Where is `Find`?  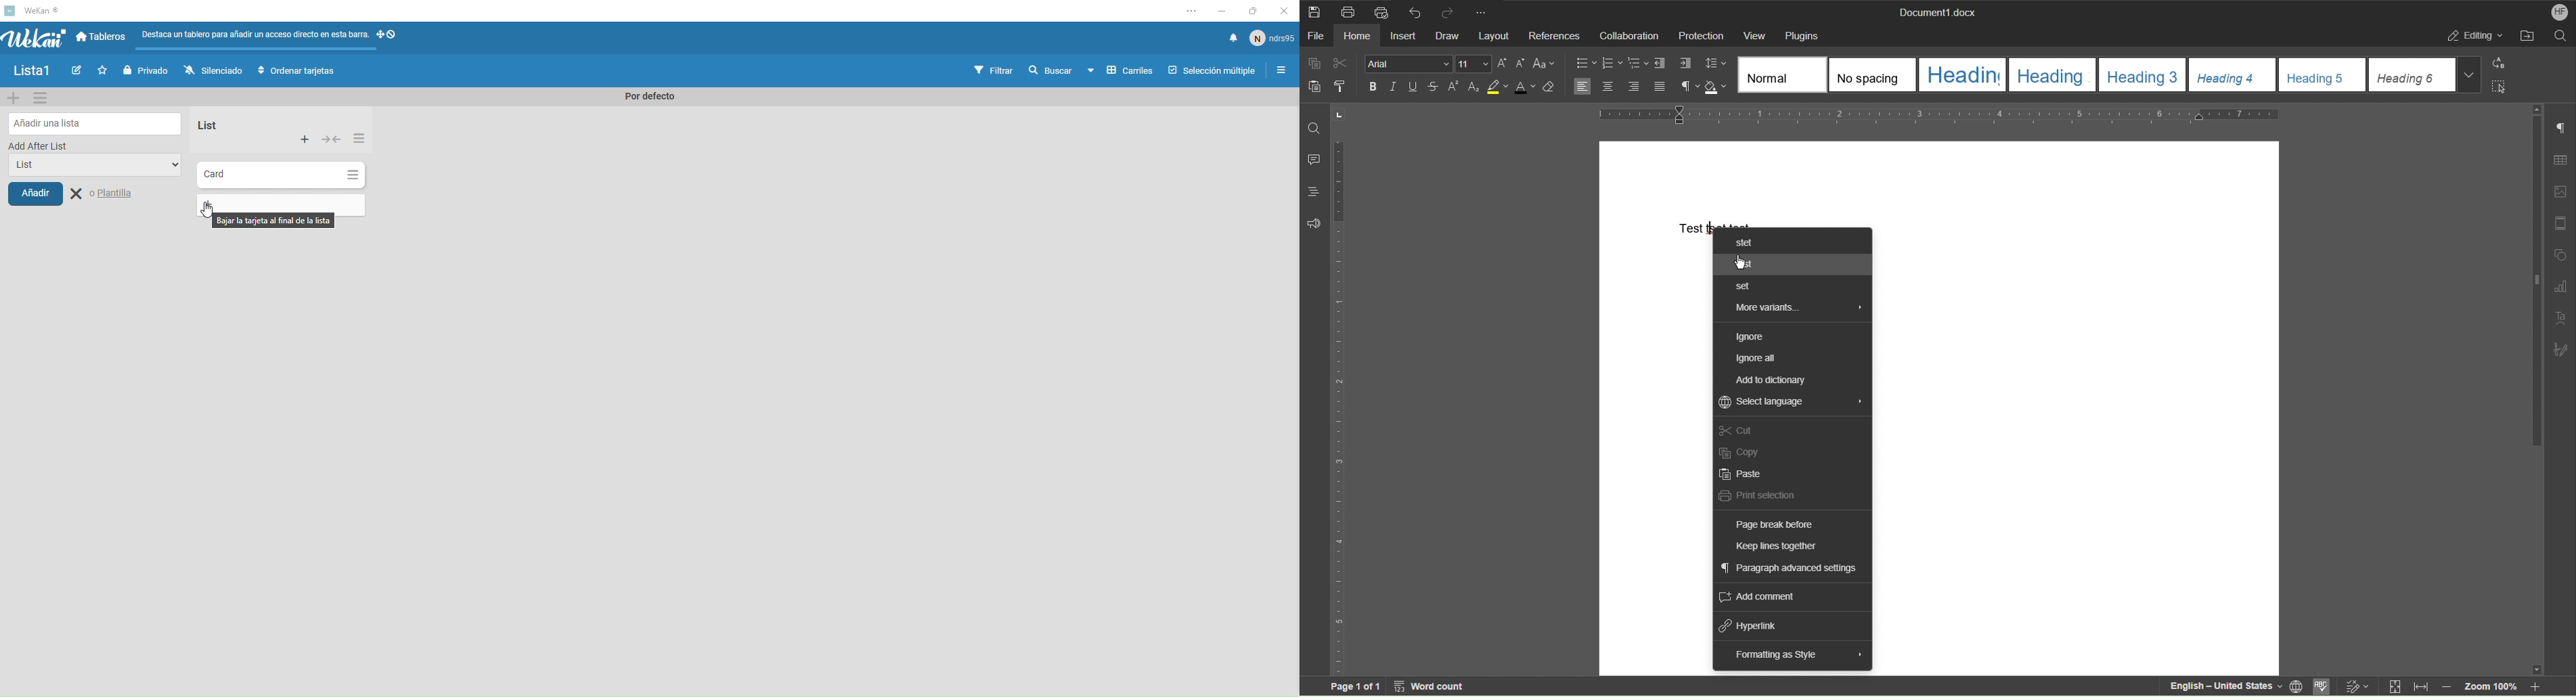
Find is located at coordinates (1314, 128).